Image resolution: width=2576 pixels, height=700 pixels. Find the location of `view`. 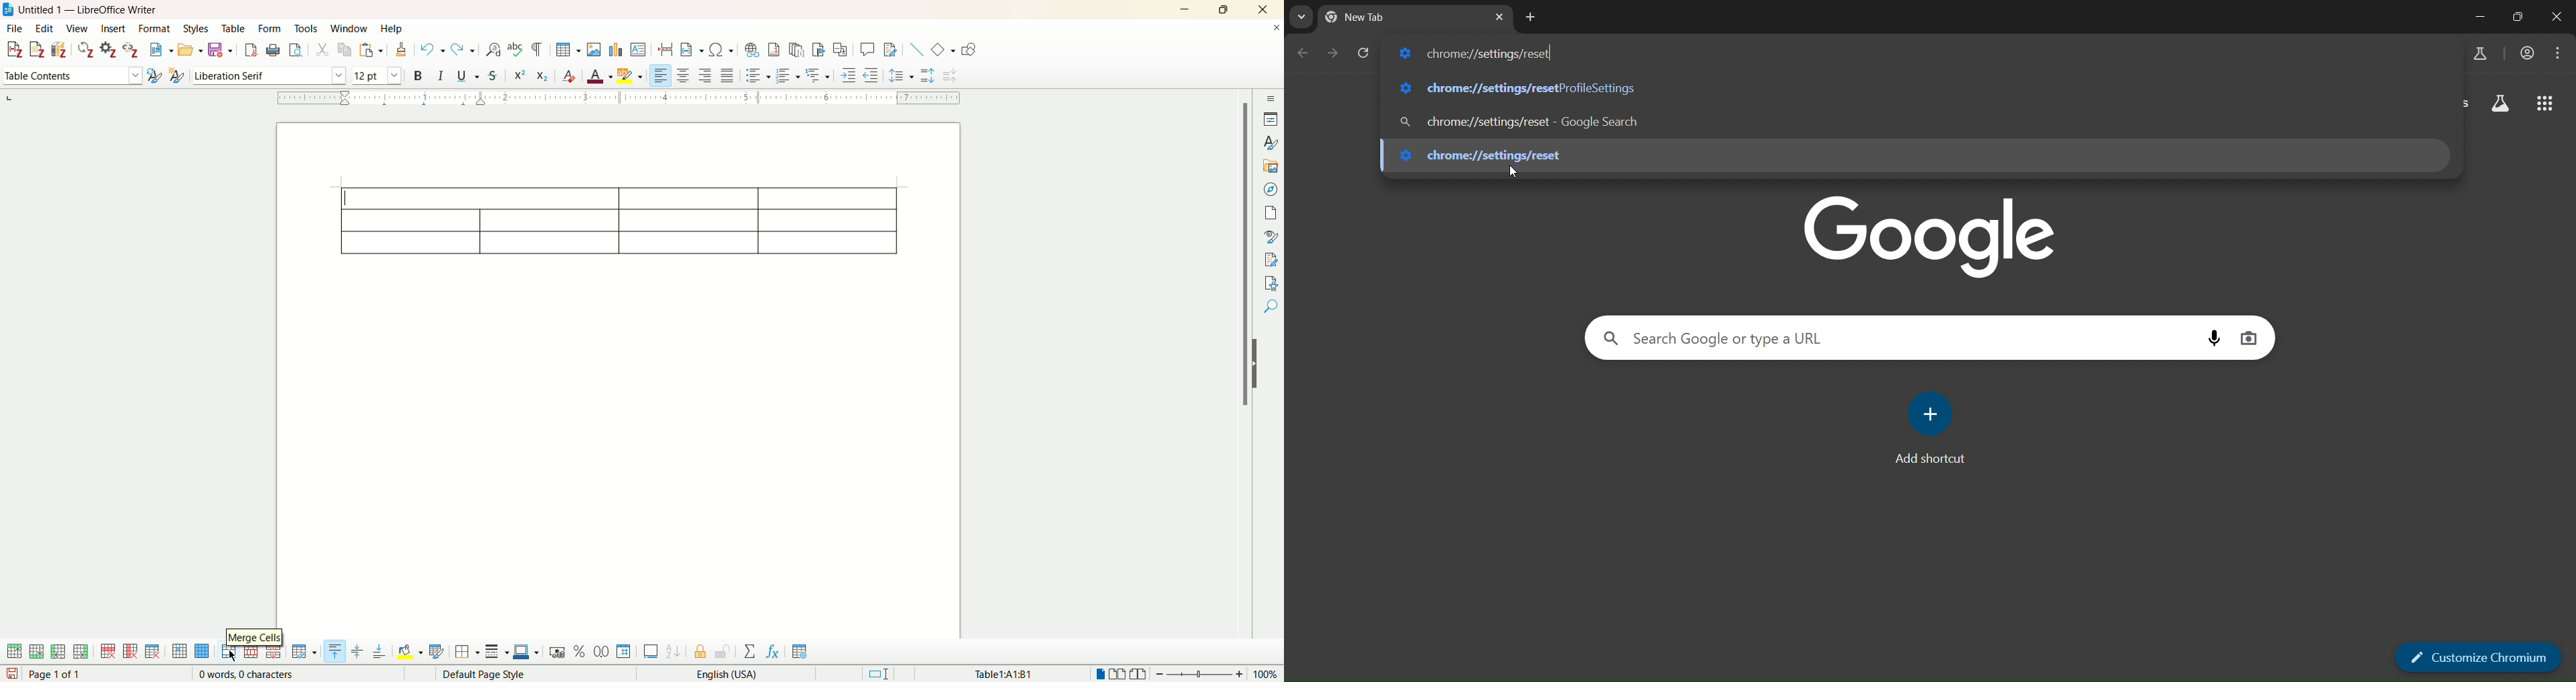

view is located at coordinates (77, 27).